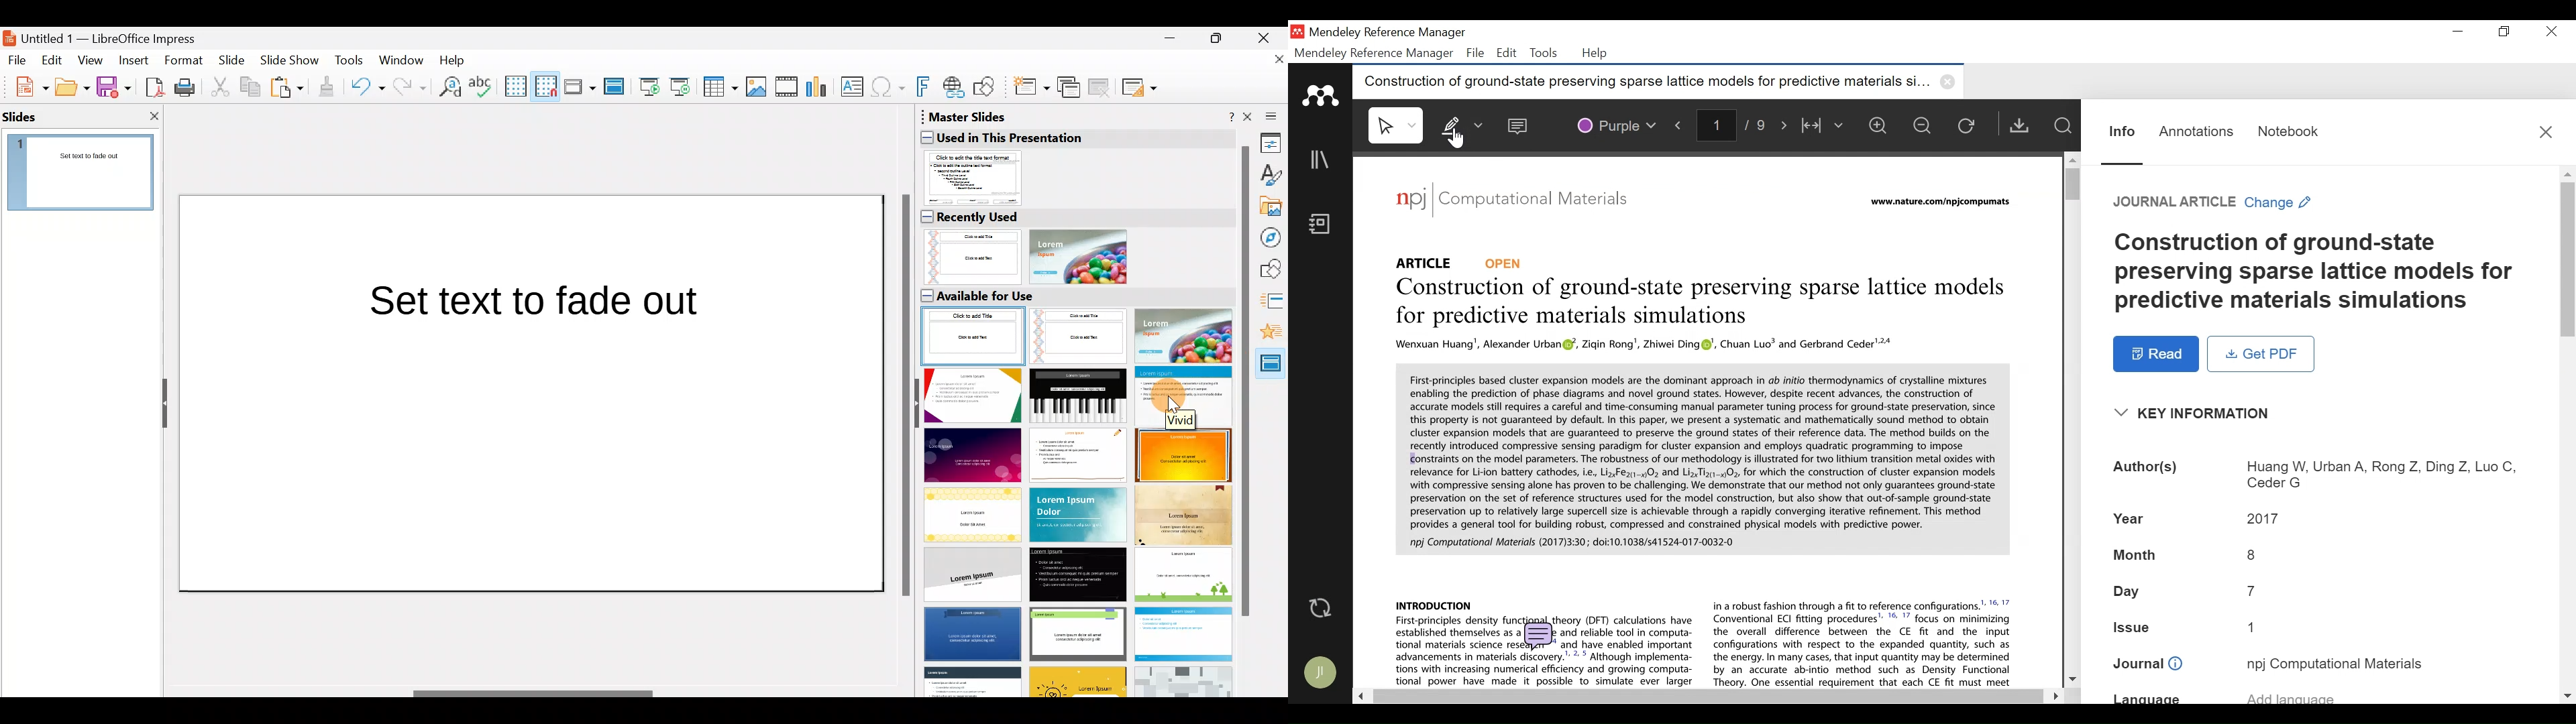  What do you see at coordinates (1943, 202) in the screenshot?
I see `URL` at bounding box center [1943, 202].